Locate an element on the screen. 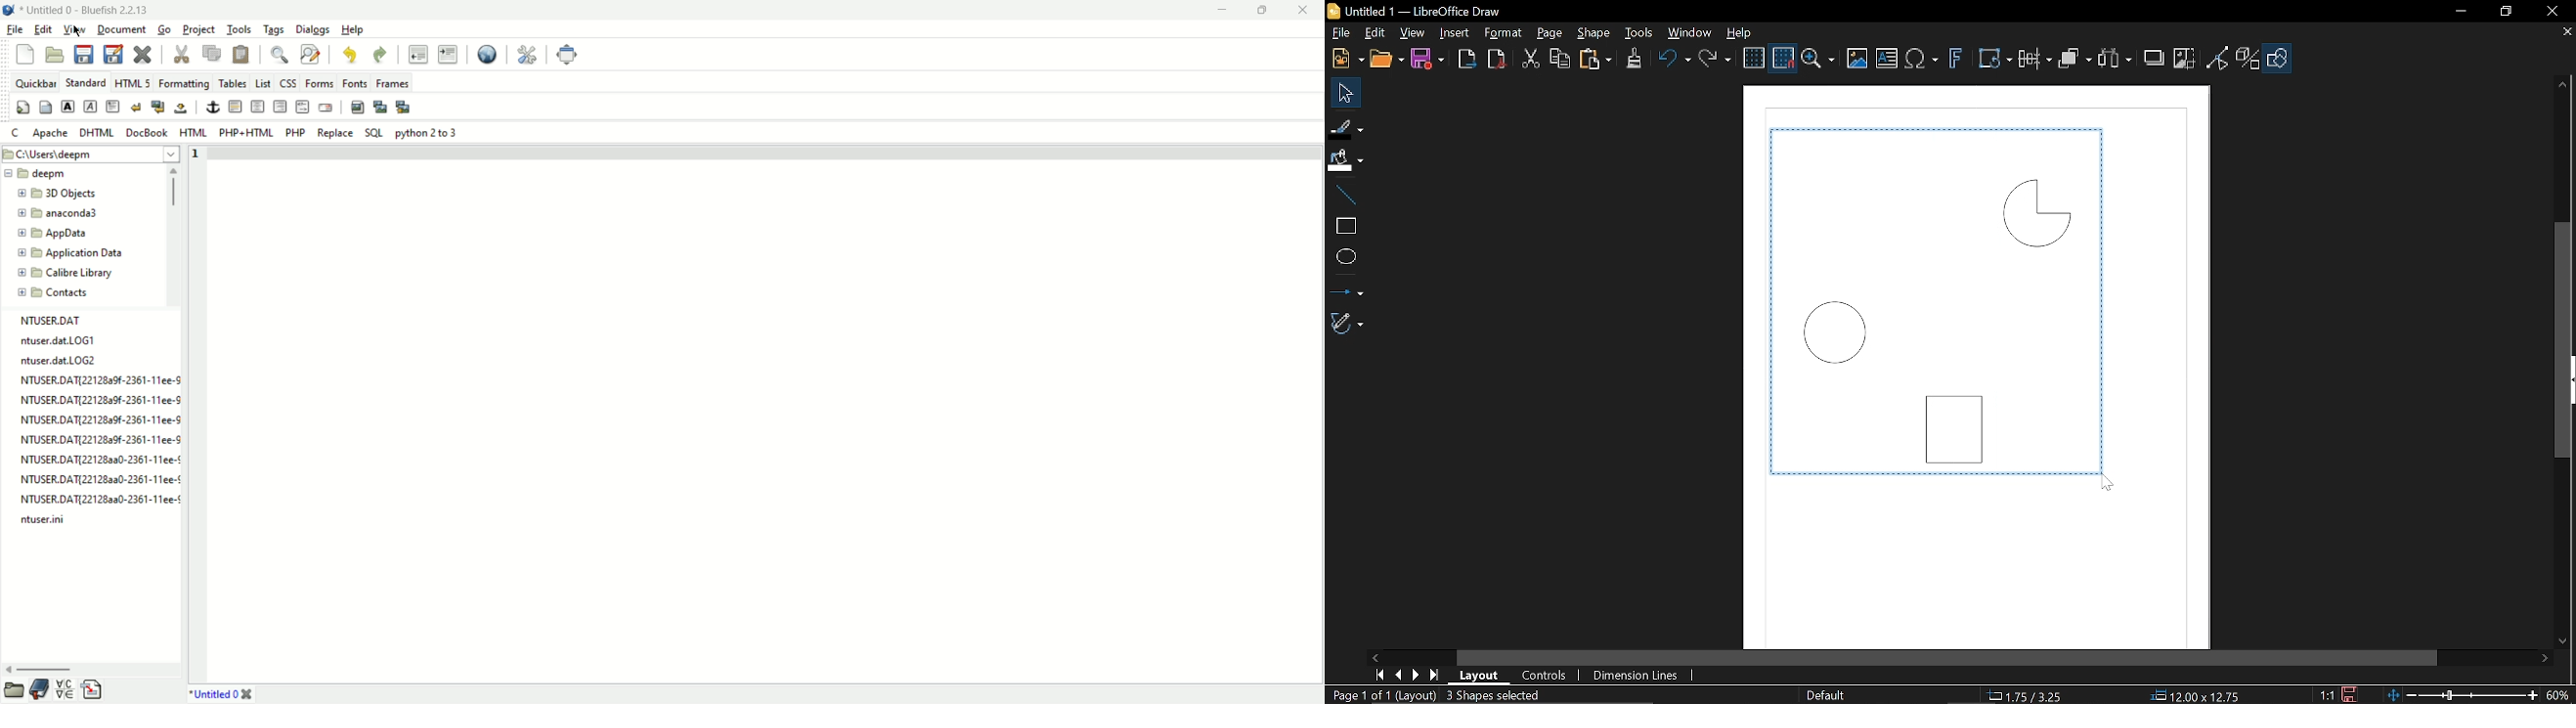  c is located at coordinates (16, 133).